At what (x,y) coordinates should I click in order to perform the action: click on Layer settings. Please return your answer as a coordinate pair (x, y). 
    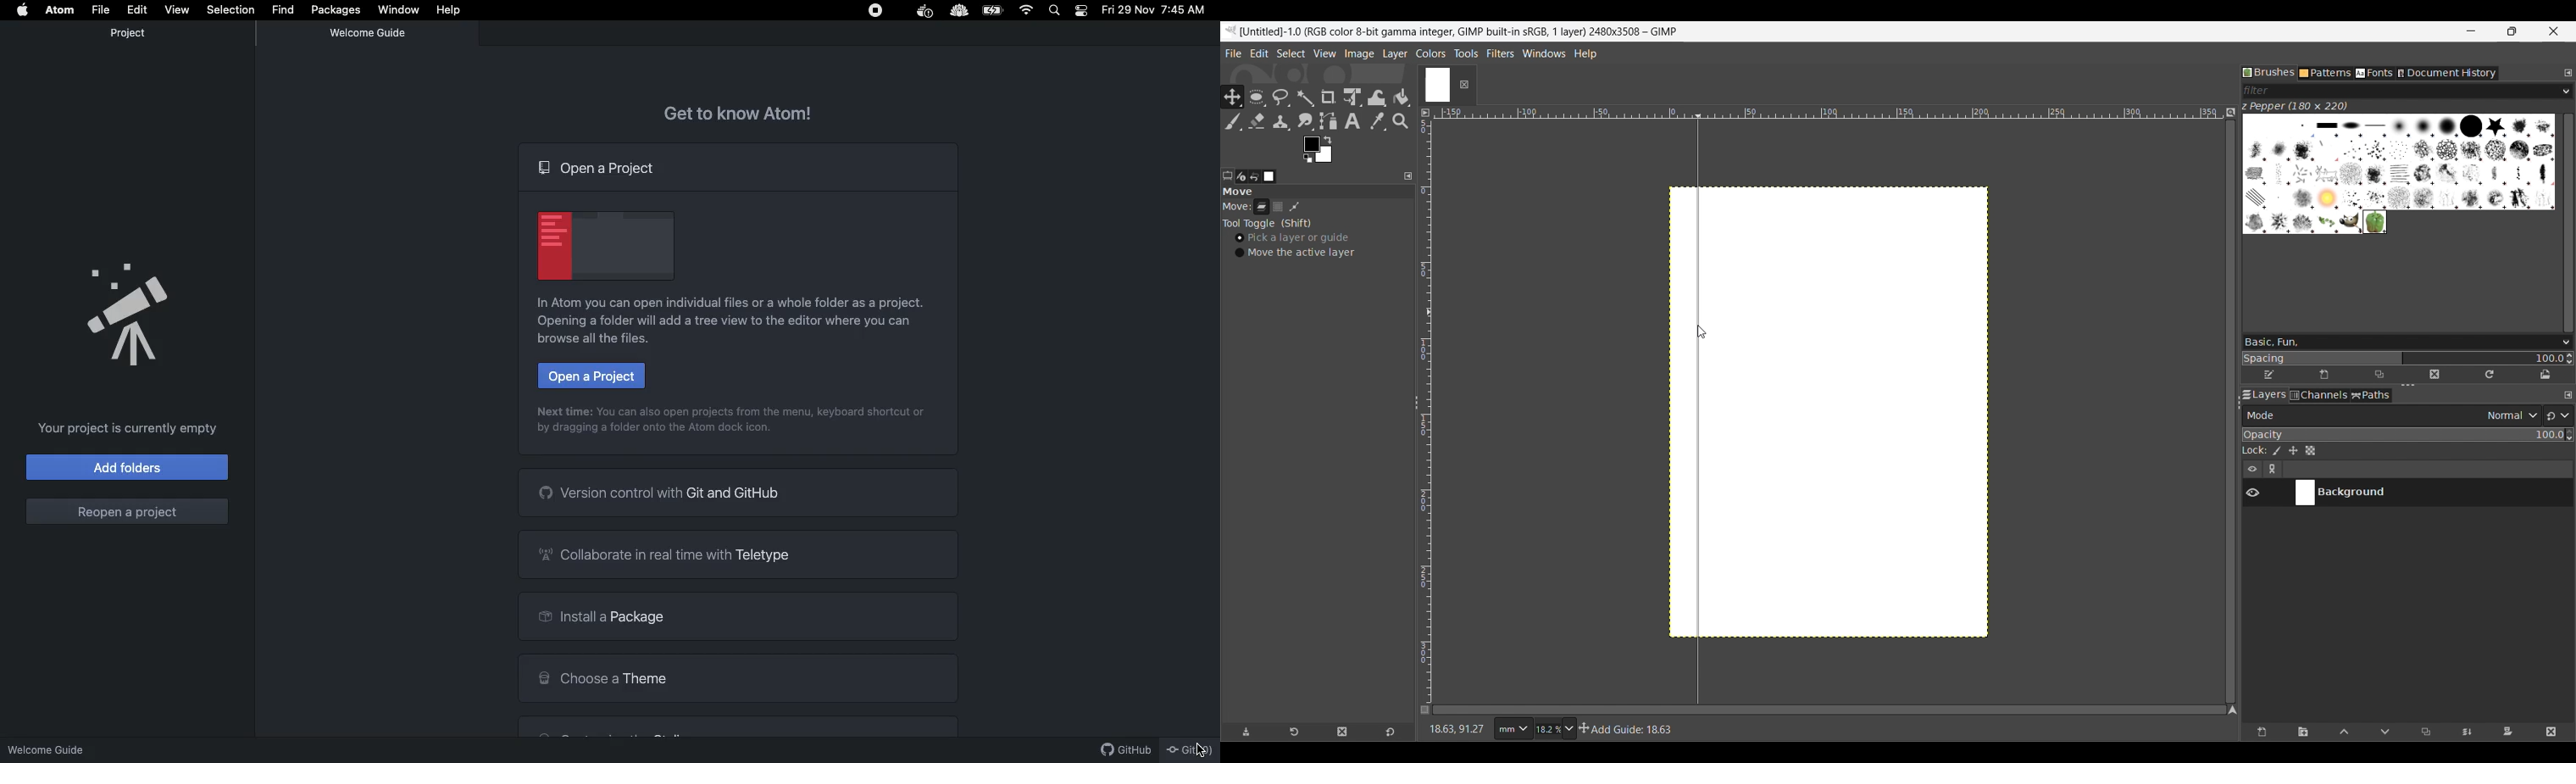
    Looking at the image, I should click on (2263, 469).